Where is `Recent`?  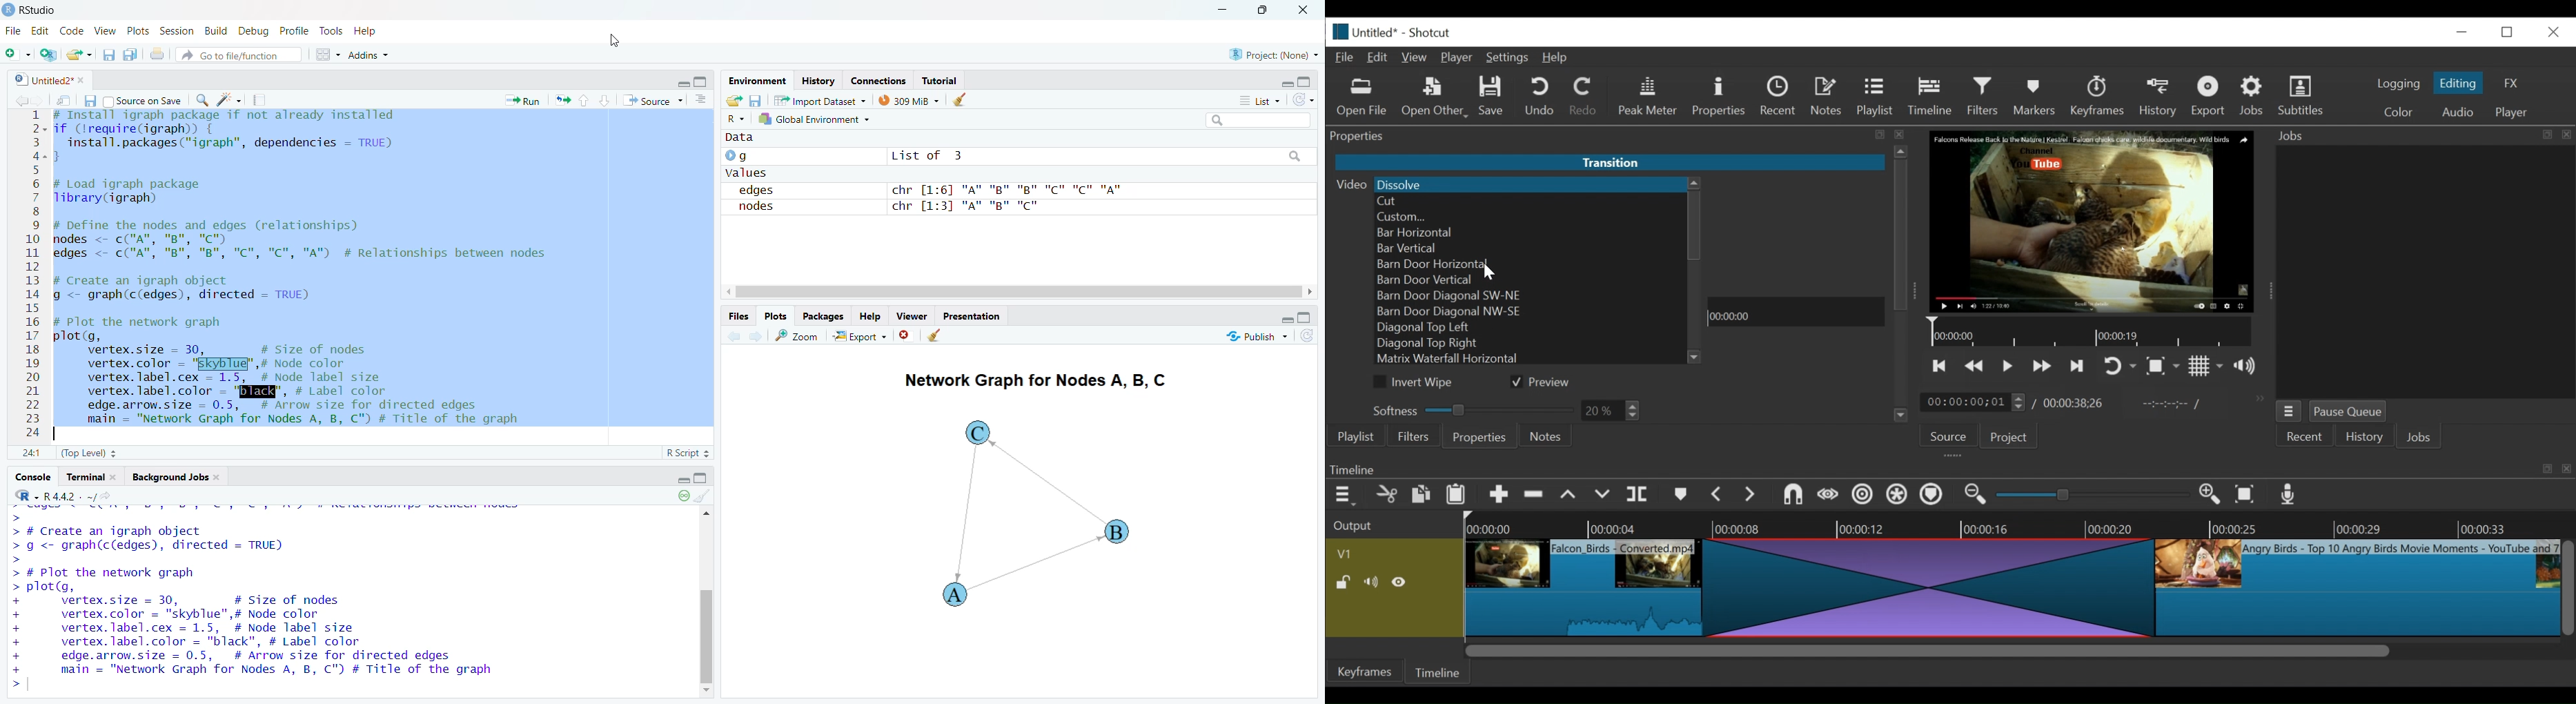
Recent is located at coordinates (2306, 437).